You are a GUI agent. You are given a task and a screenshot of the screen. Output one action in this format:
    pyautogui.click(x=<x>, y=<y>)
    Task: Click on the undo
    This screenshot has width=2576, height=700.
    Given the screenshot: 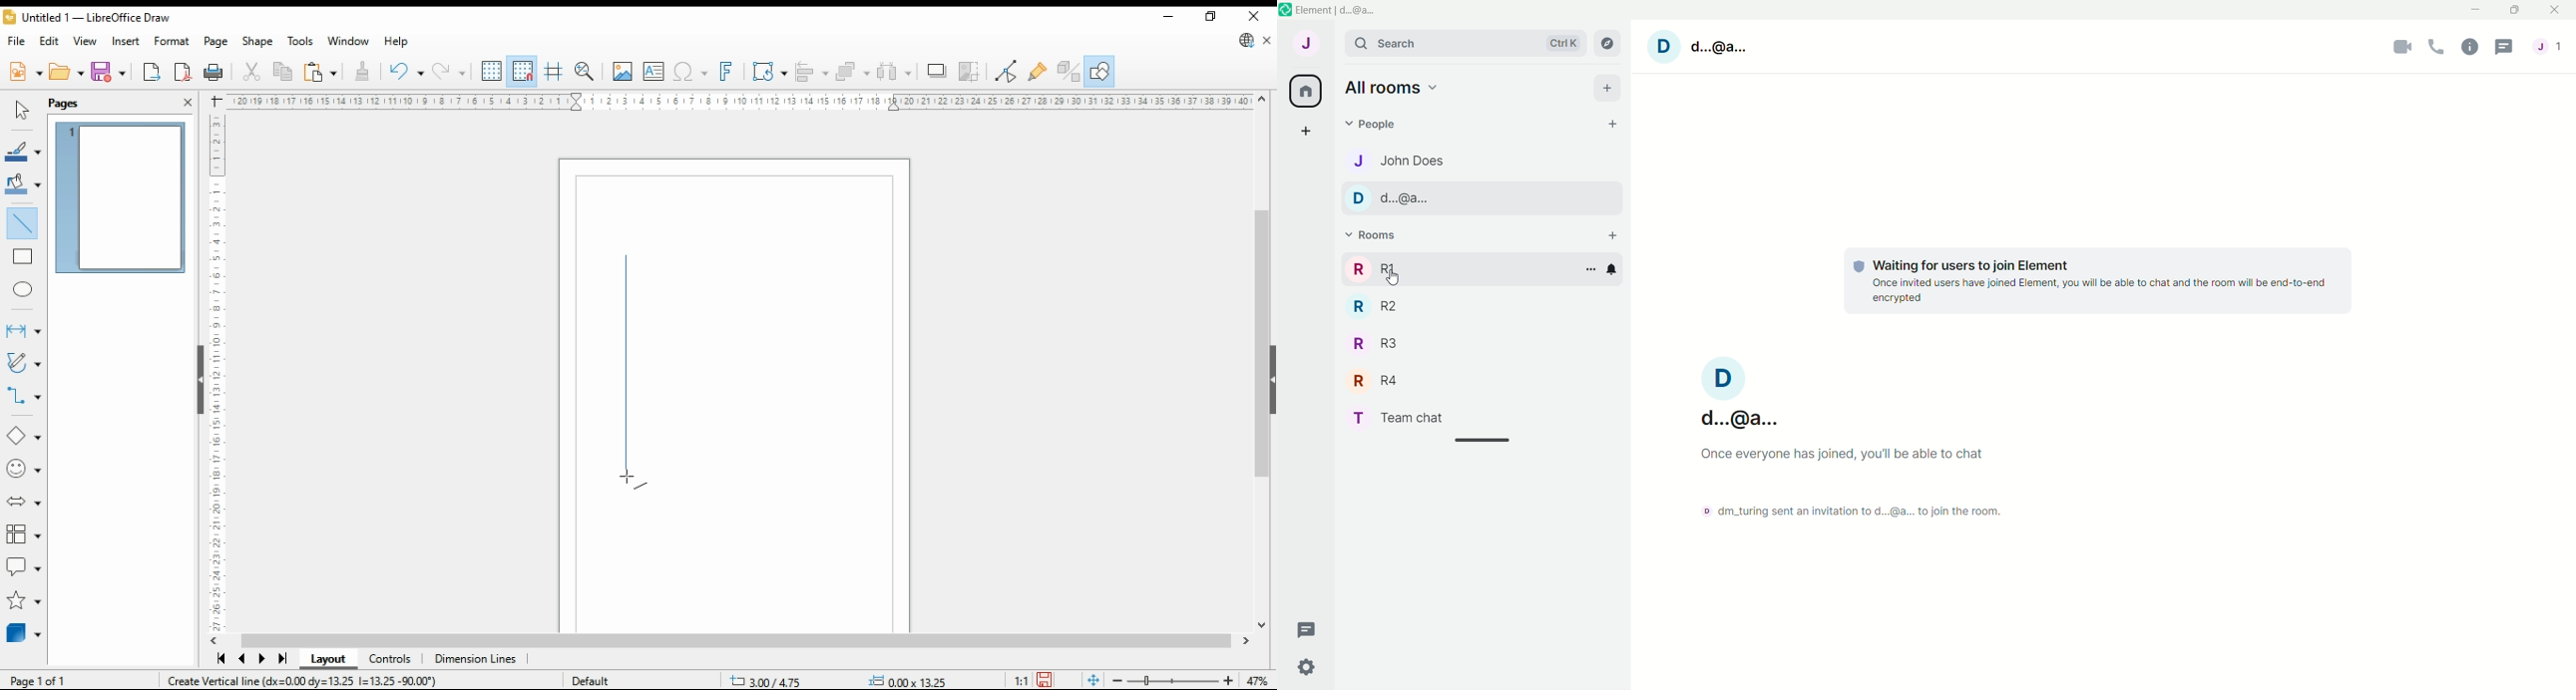 What is the action you would take?
    pyautogui.click(x=451, y=72)
    